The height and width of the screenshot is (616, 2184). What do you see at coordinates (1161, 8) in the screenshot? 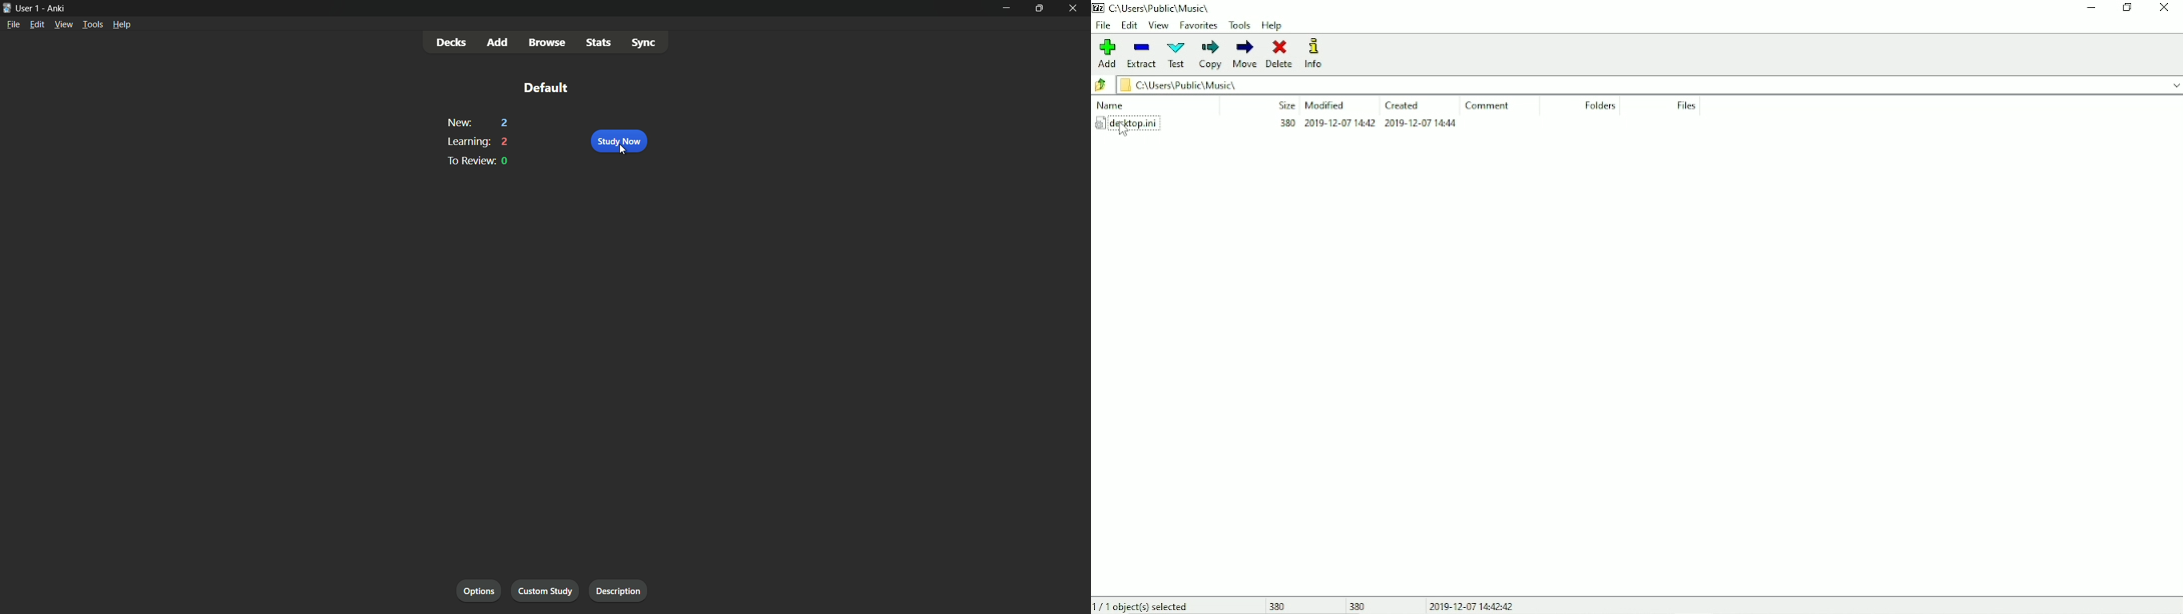
I see `File location` at bounding box center [1161, 8].